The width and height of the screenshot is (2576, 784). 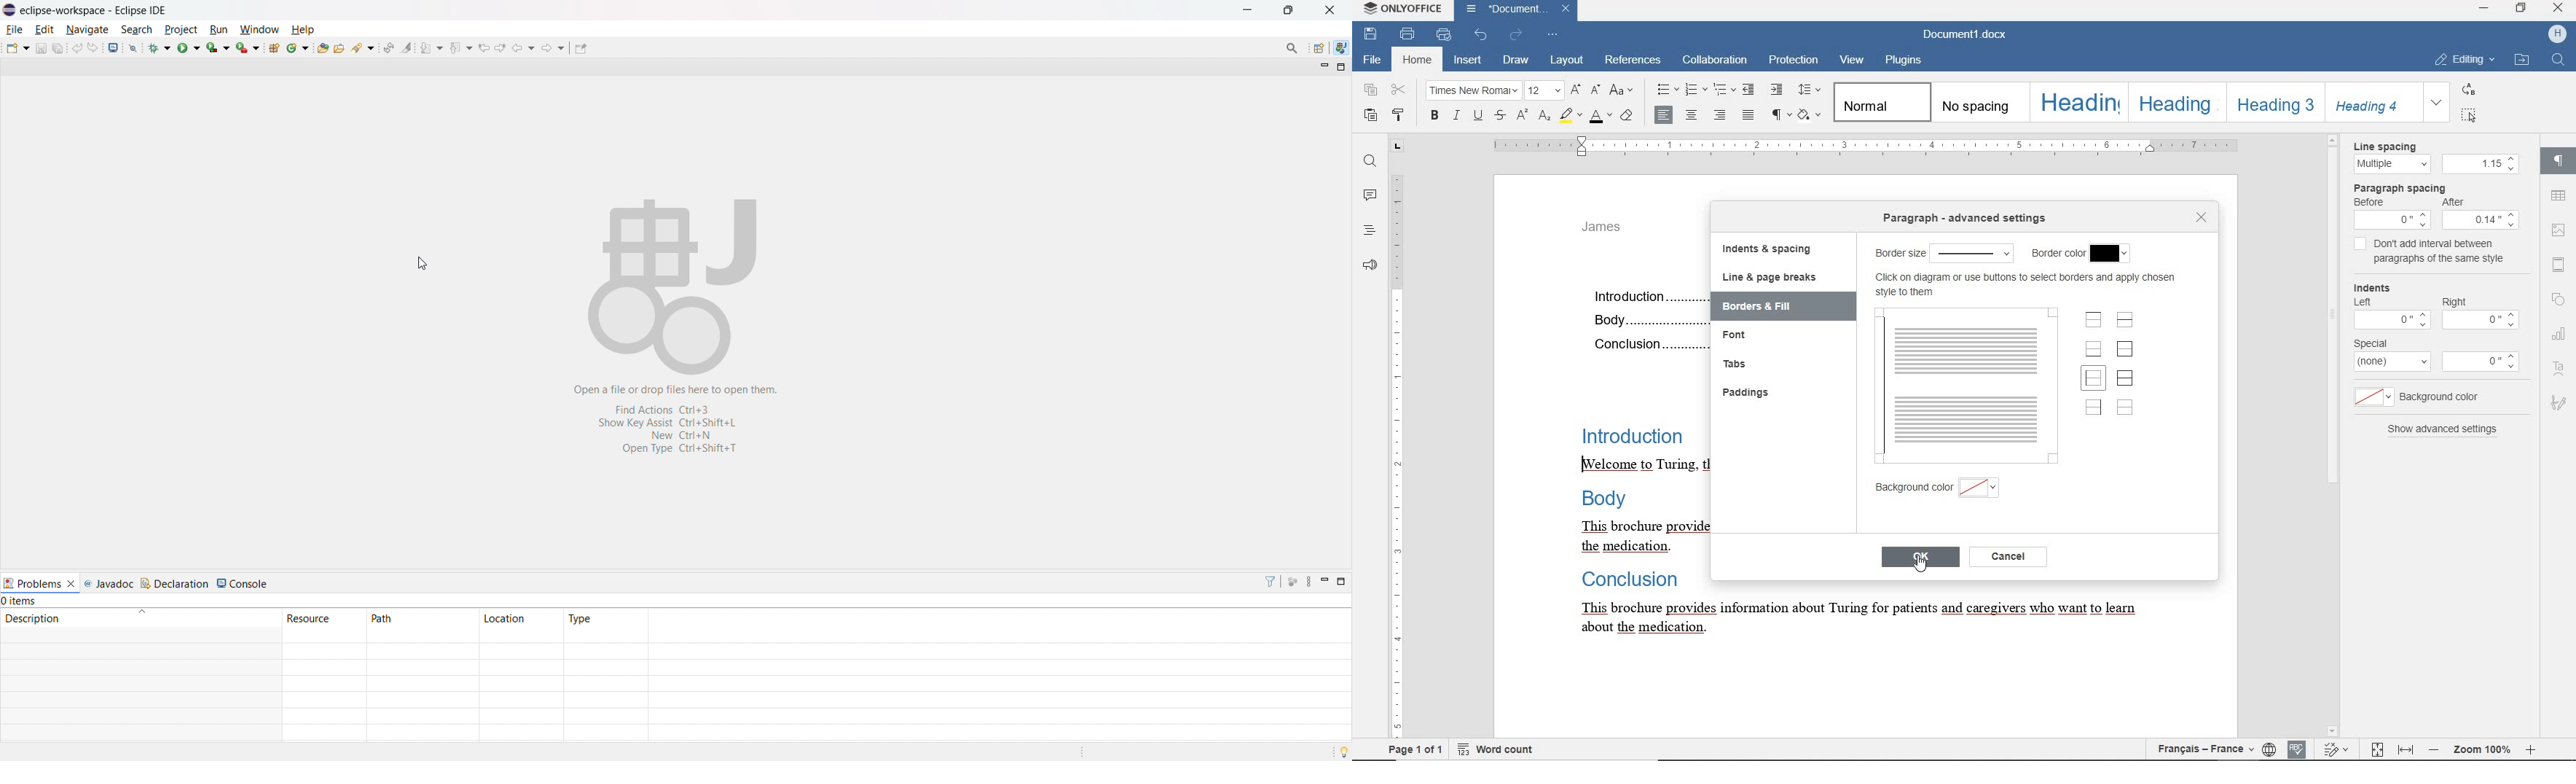 What do you see at coordinates (1769, 277) in the screenshot?
I see `line & page` at bounding box center [1769, 277].